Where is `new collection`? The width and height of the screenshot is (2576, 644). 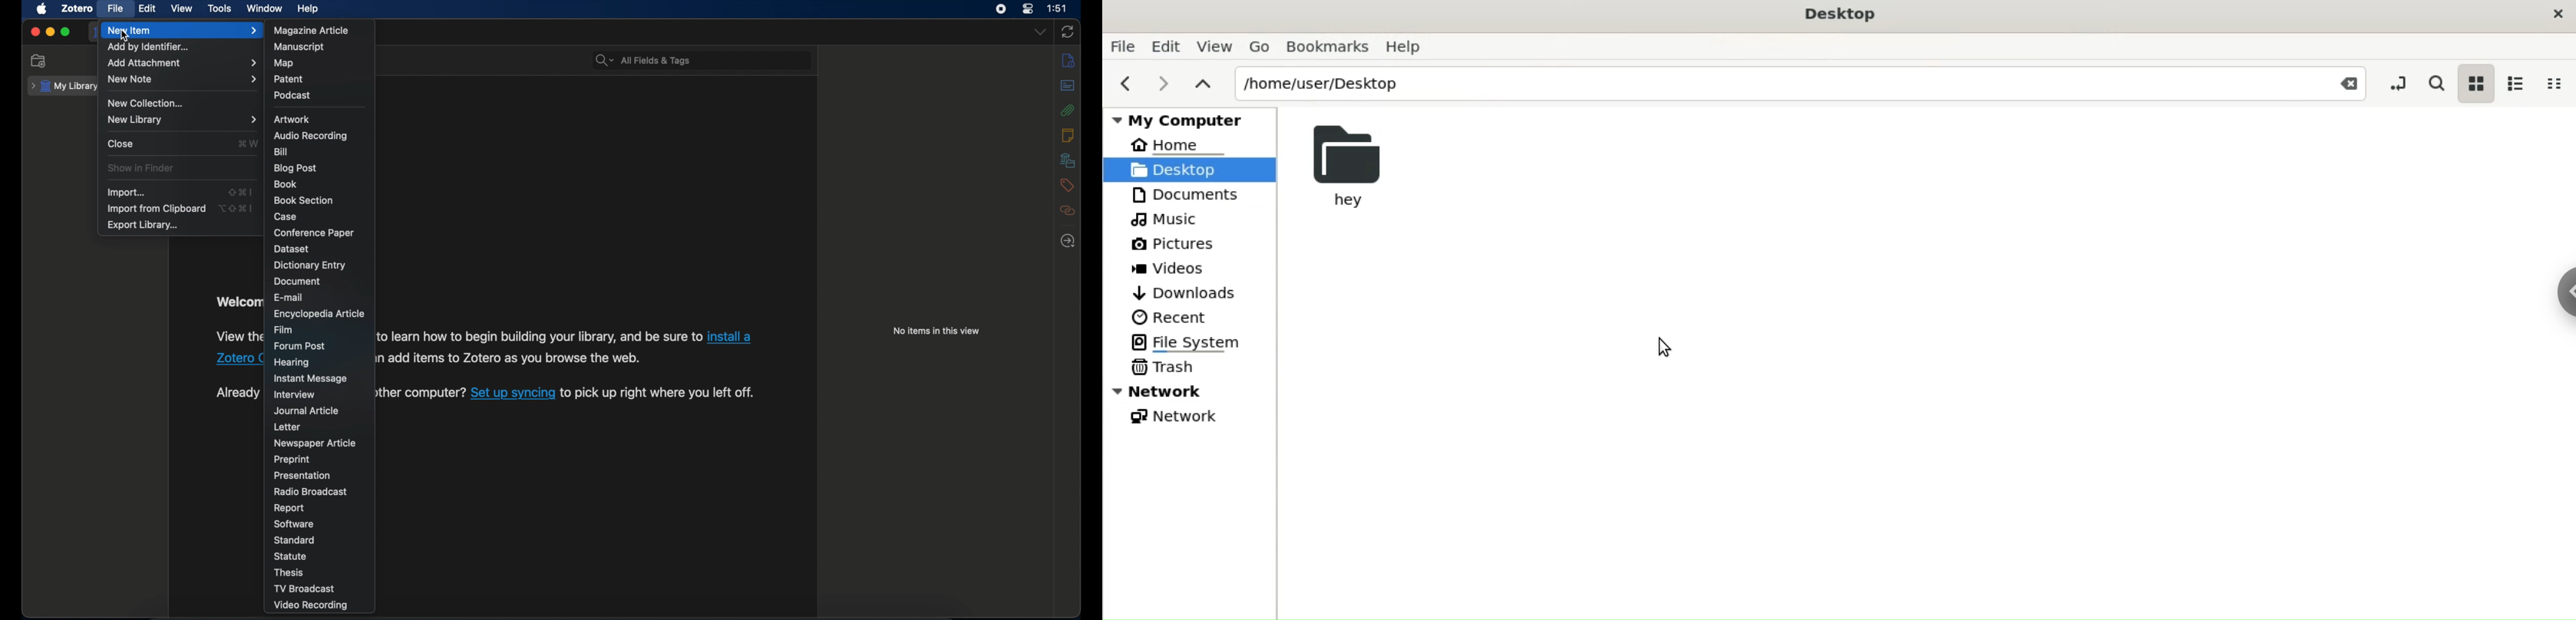 new collection is located at coordinates (38, 60).